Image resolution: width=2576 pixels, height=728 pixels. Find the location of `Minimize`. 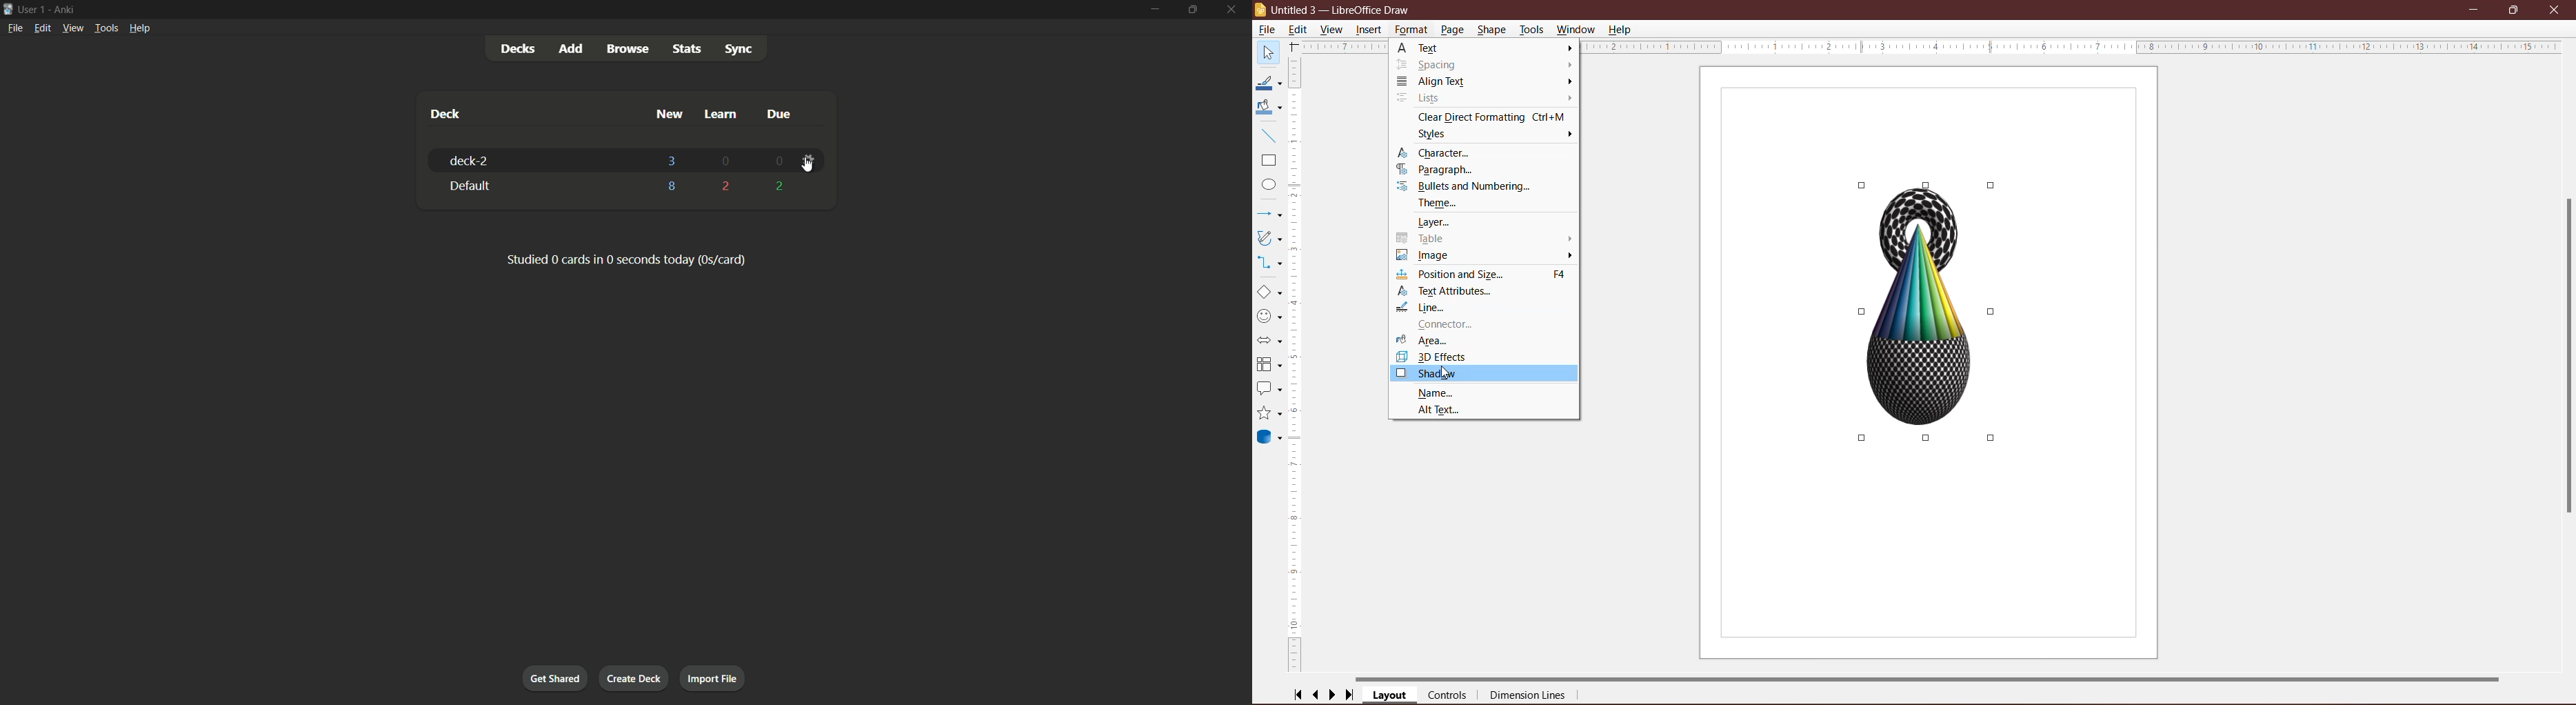

Minimize is located at coordinates (2475, 8).